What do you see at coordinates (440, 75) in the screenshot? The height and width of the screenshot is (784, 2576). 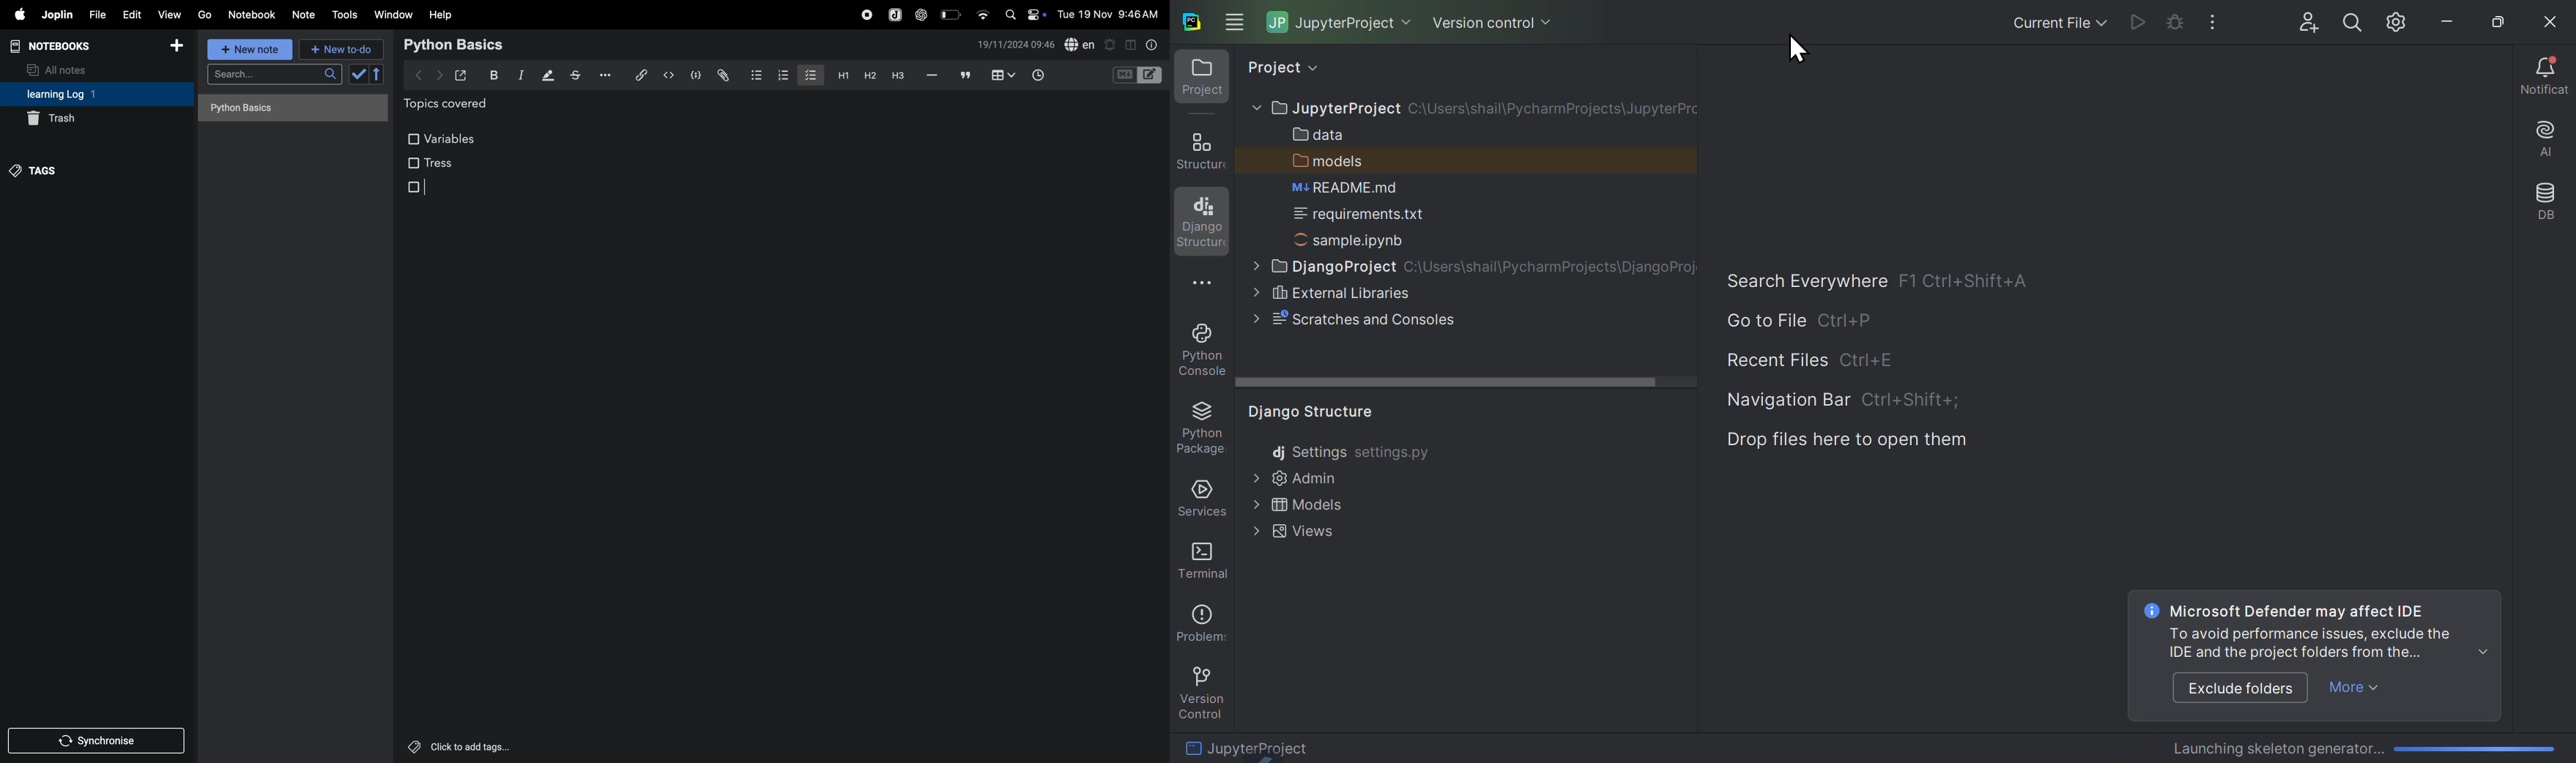 I see `forward` at bounding box center [440, 75].